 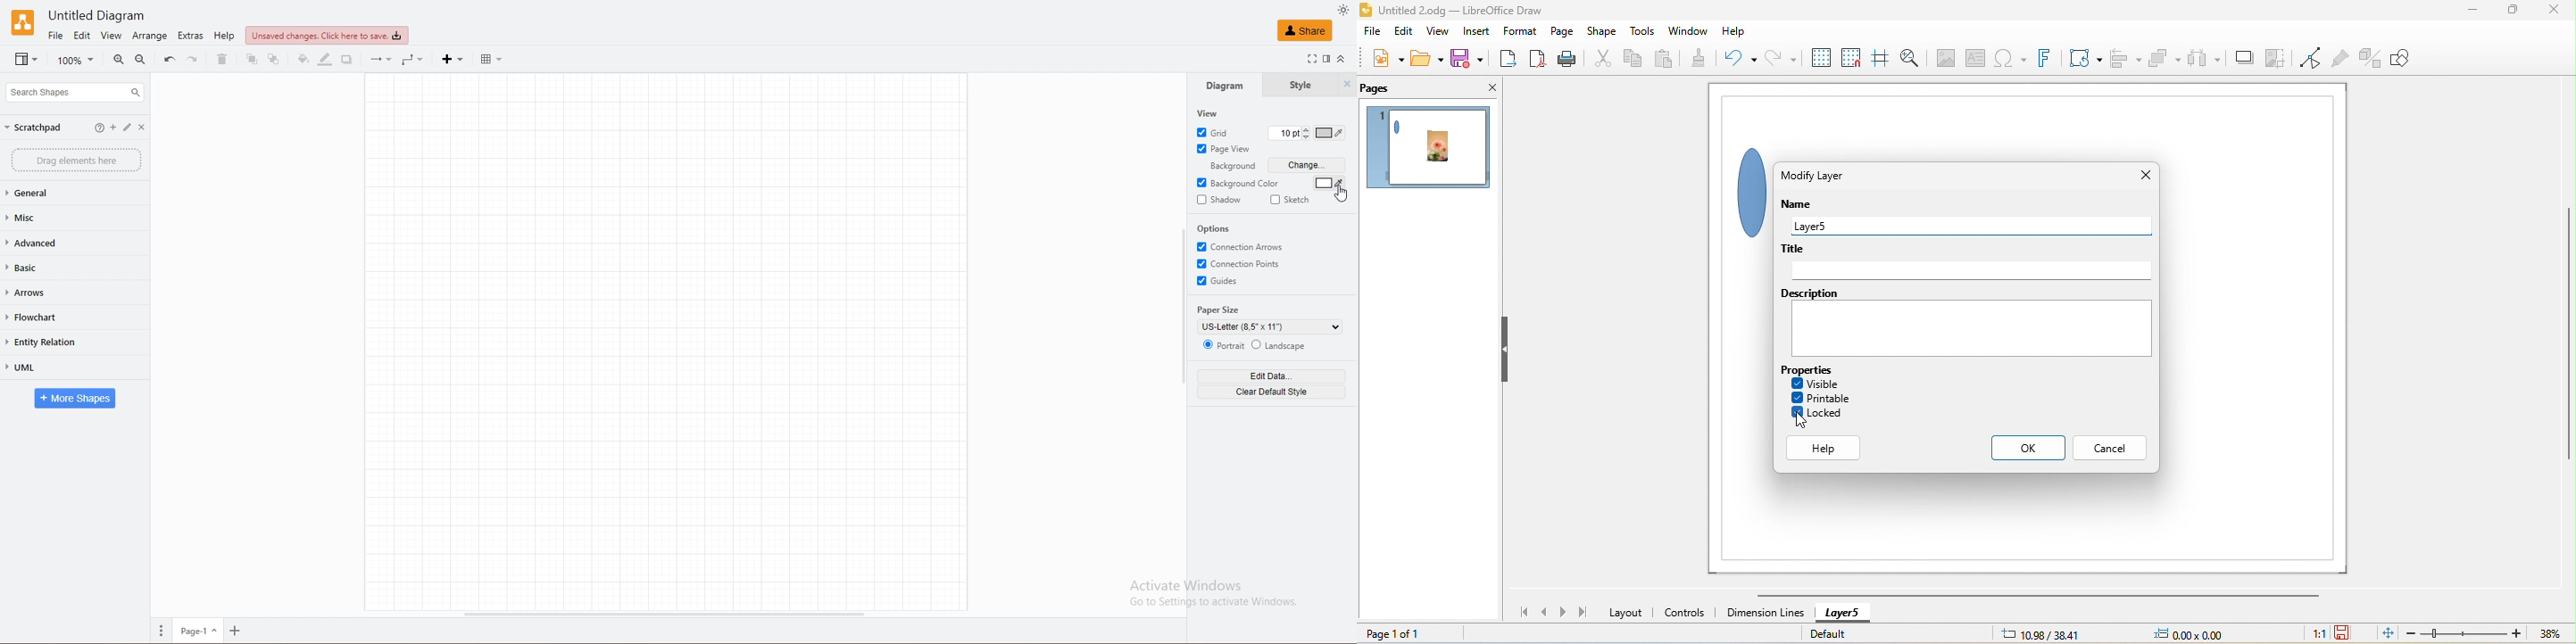 I want to click on redo, so click(x=1779, y=60).